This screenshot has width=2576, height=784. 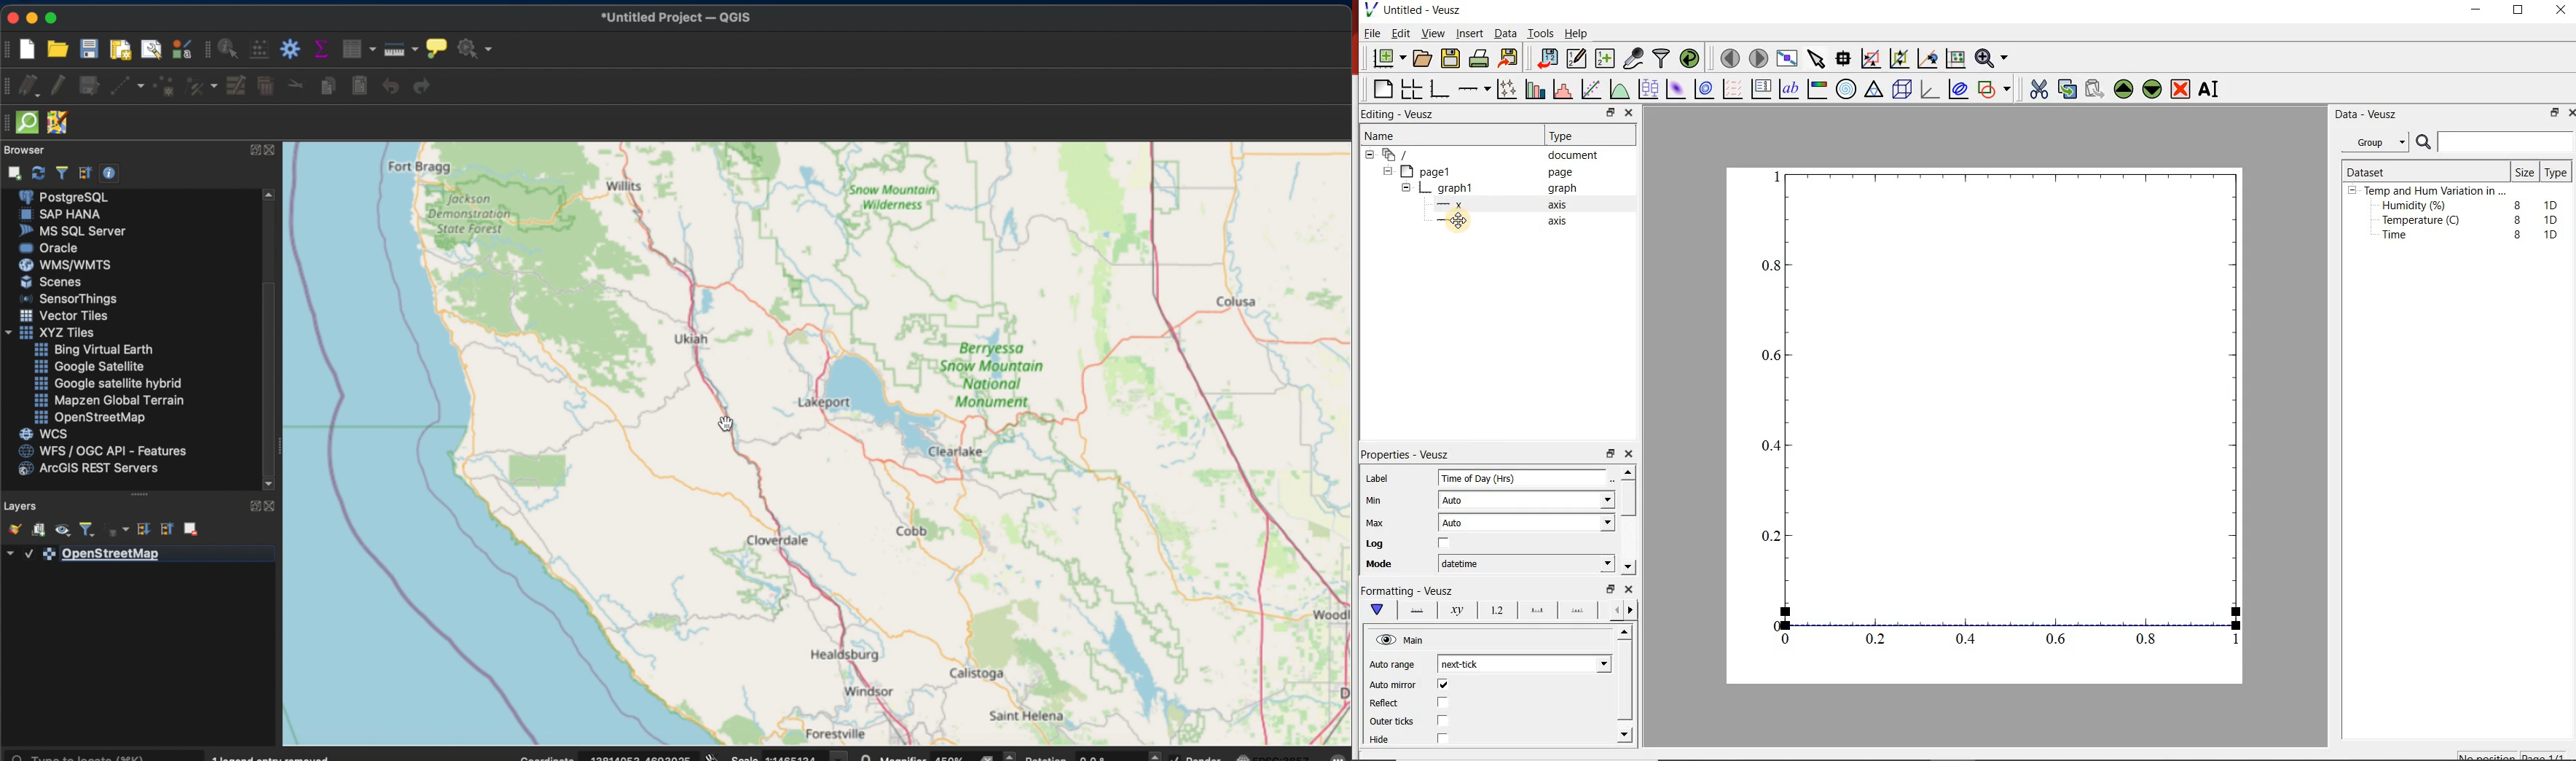 I want to click on google hybrid satellite, so click(x=109, y=383).